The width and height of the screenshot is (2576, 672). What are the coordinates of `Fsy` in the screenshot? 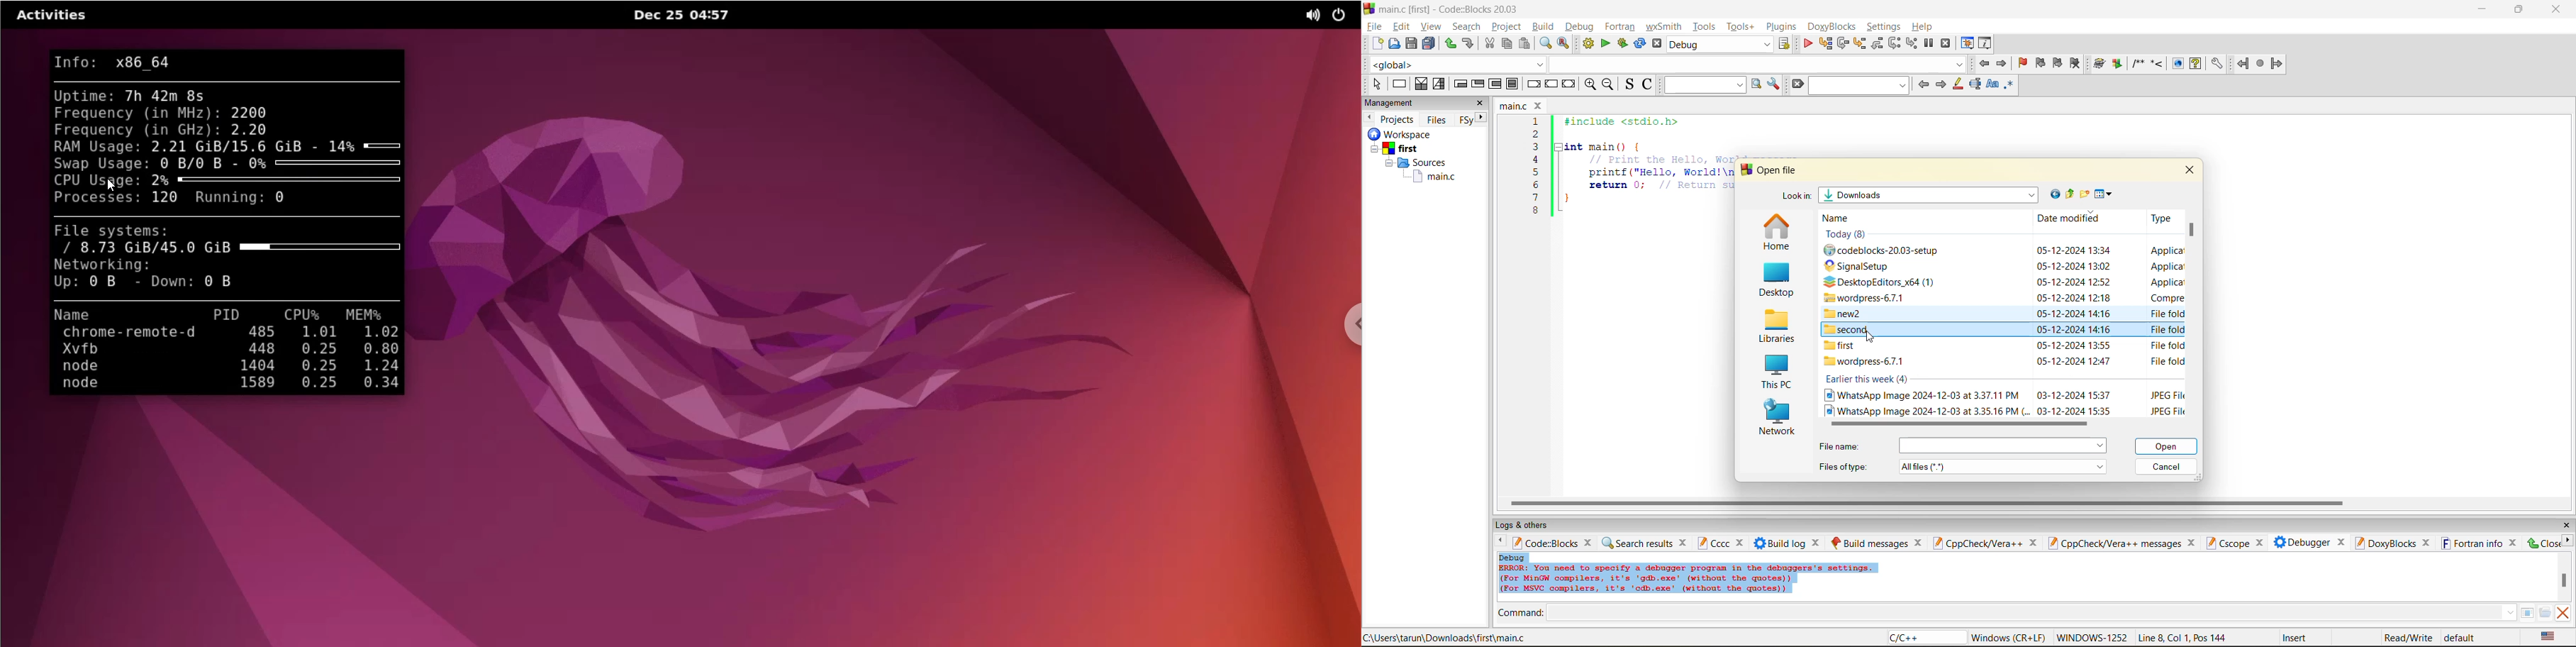 It's located at (1465, 120).